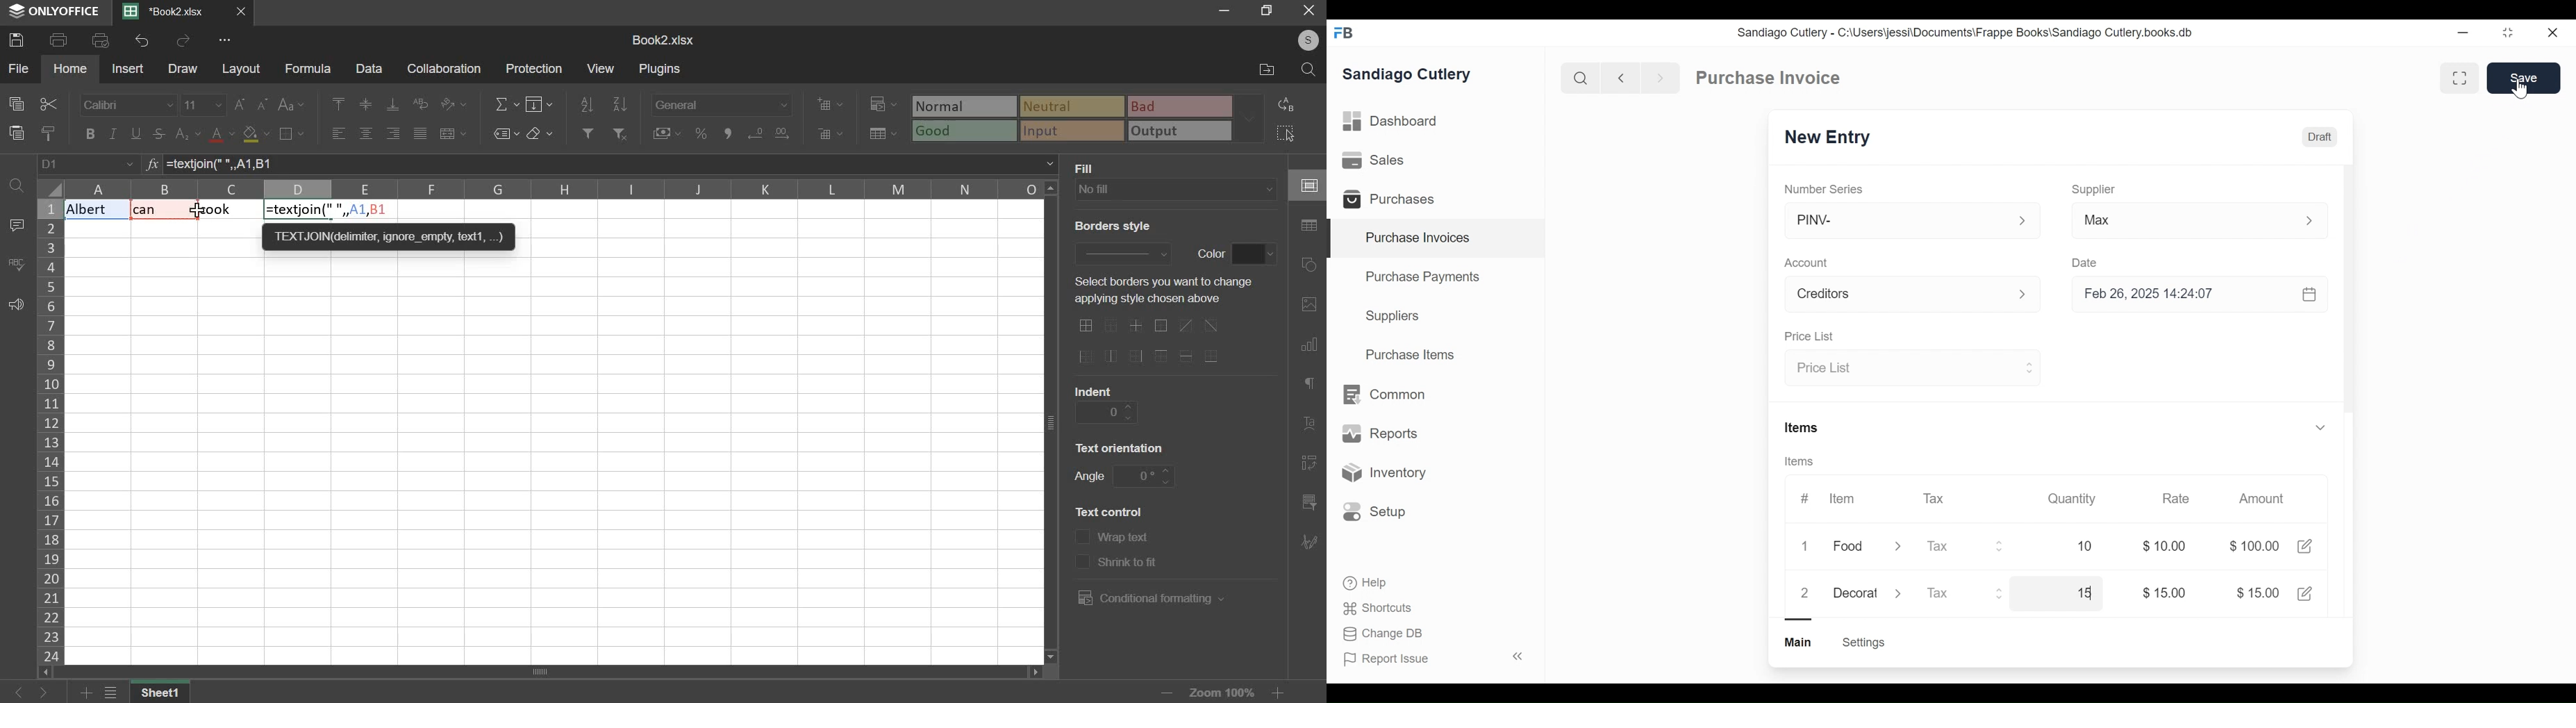  What do you see at coordinates (620, 104) in the screenshot?
I see `sort descending` at bounding box center [620, 104].